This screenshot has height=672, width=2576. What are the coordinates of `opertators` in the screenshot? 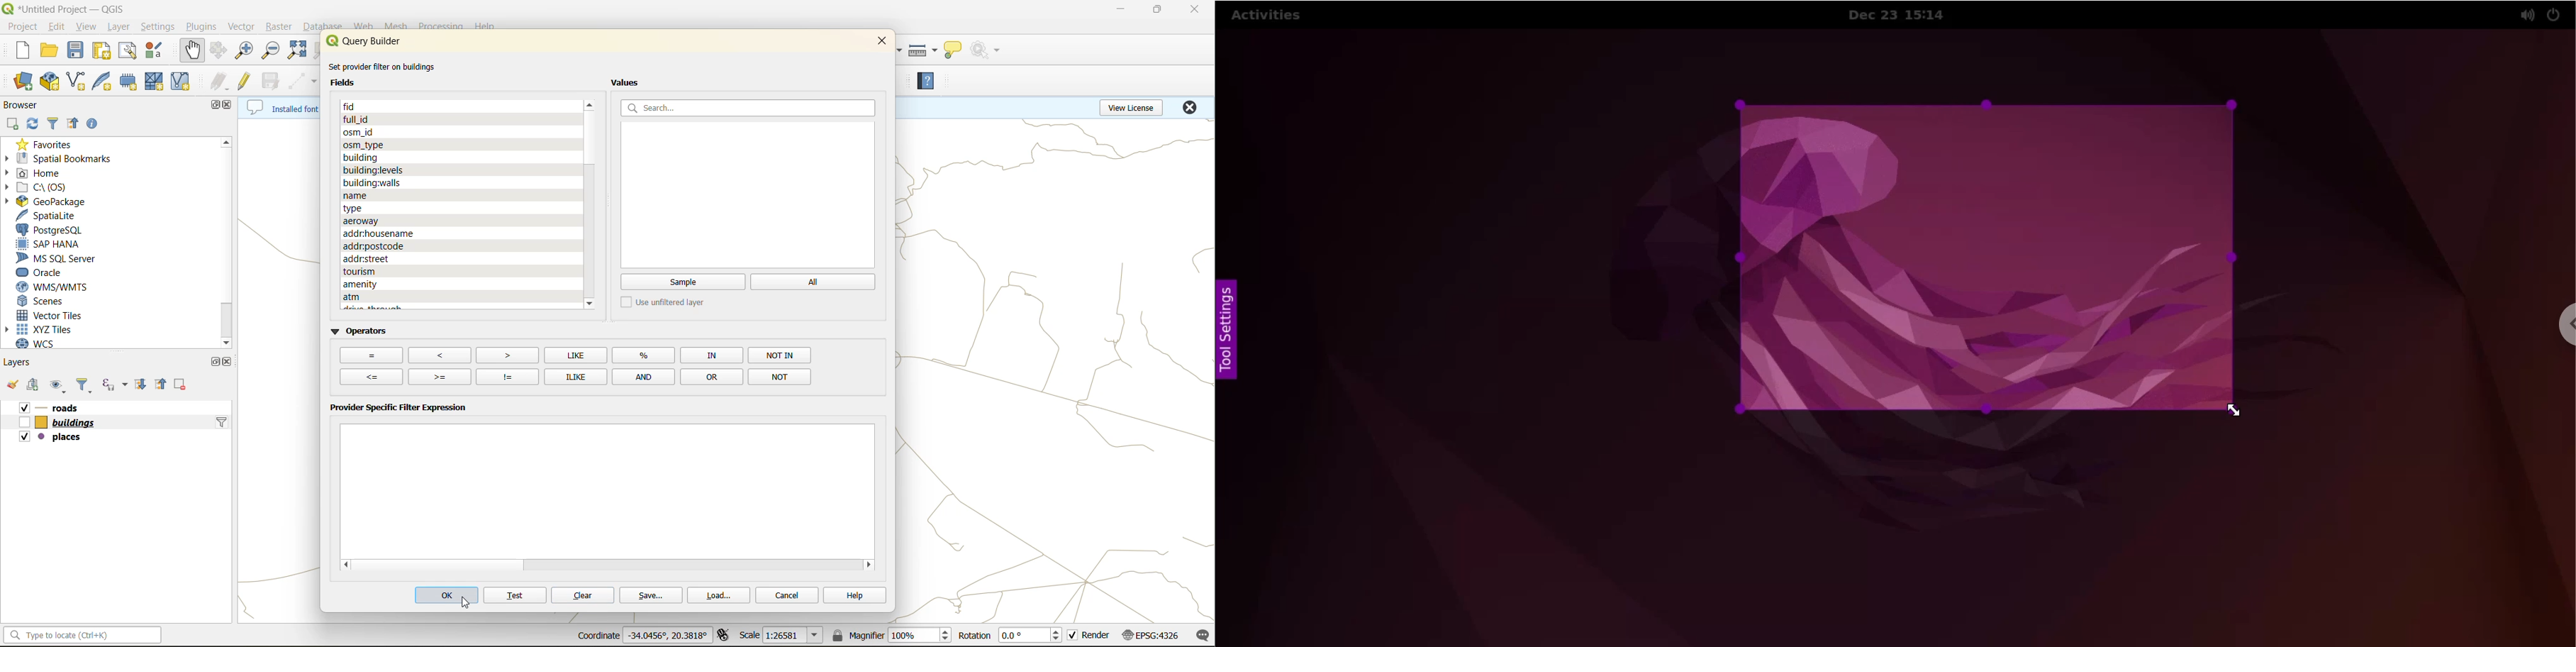 It's located at (575, 355).